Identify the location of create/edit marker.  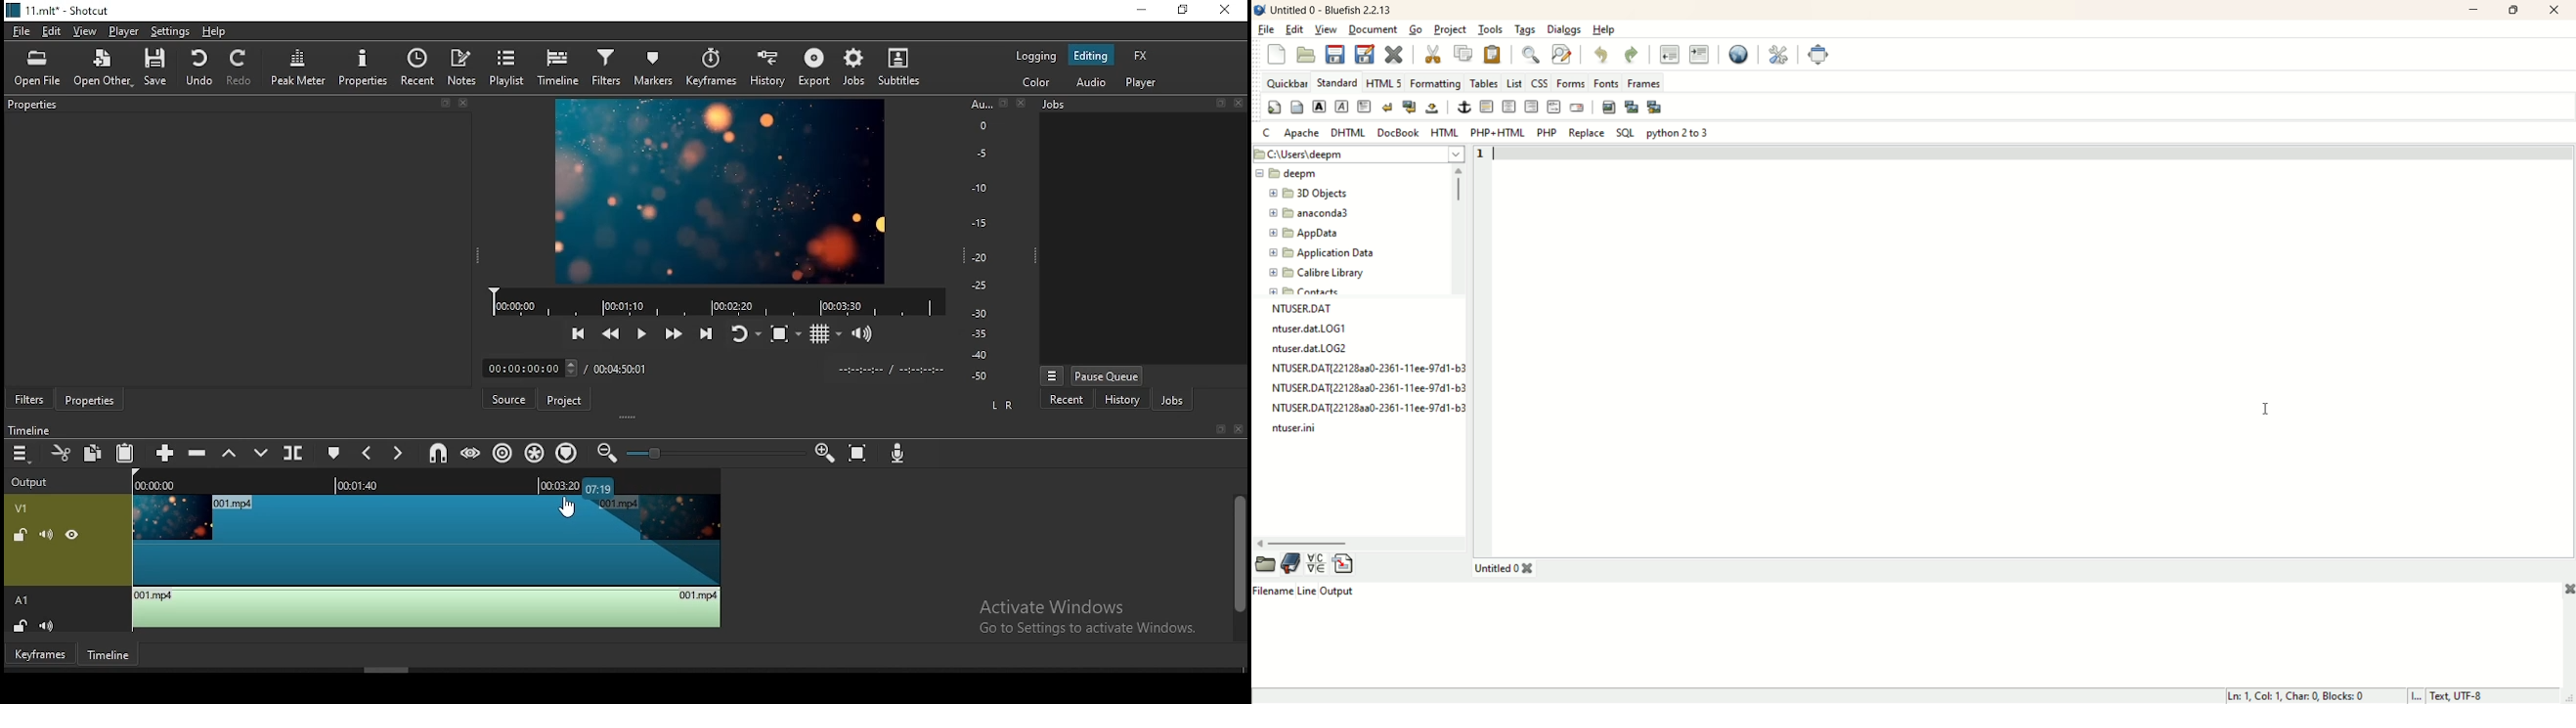
(333, 453).